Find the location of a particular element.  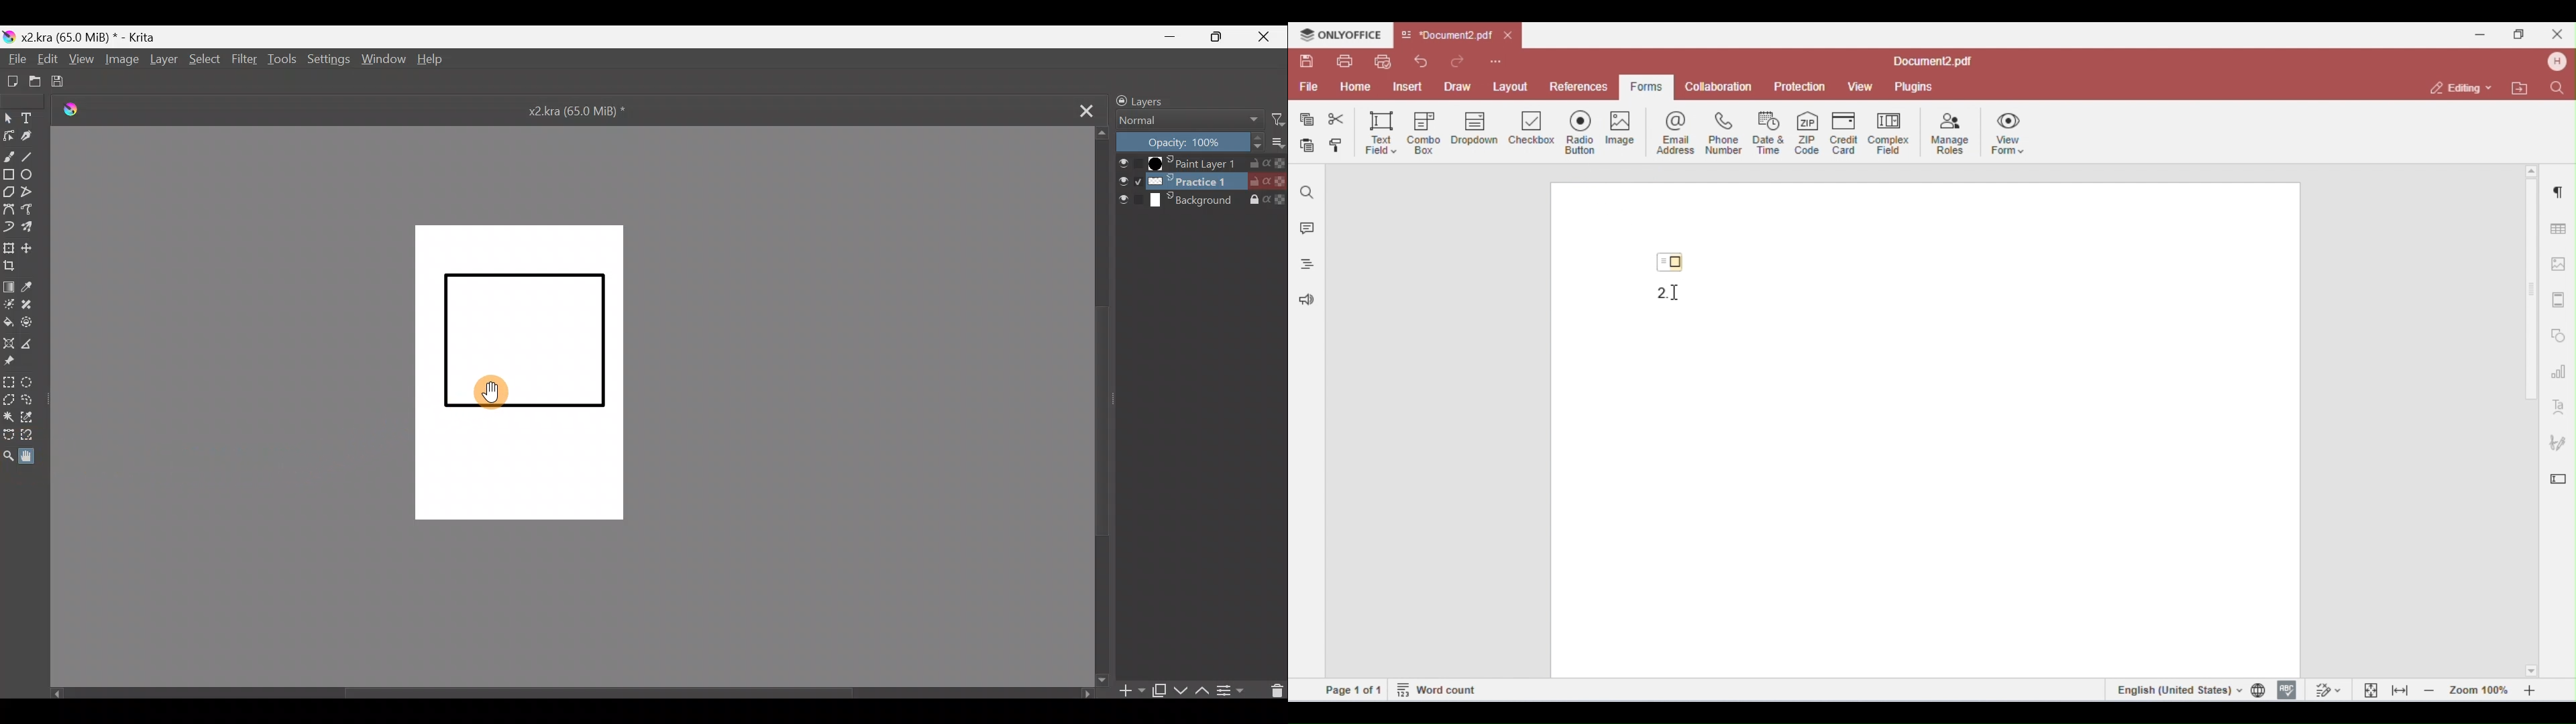

Move layer/mask up is located at coordinates (1199, 691).